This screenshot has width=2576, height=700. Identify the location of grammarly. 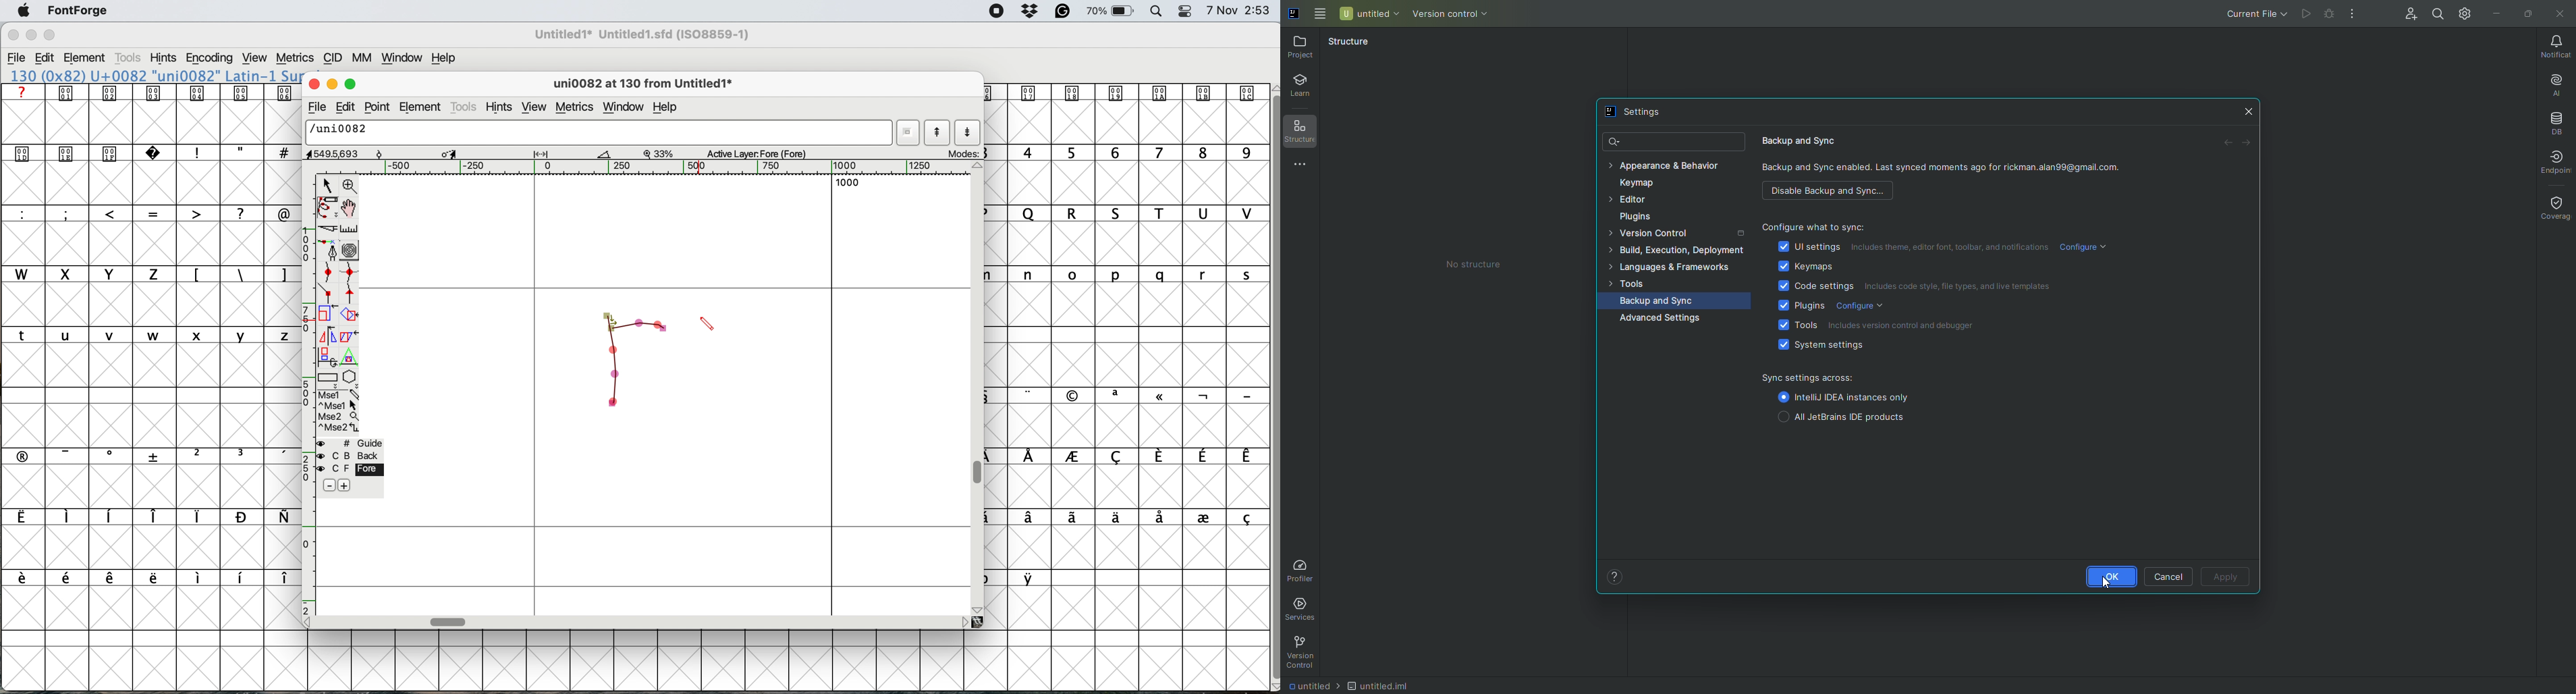
(1063, 11).